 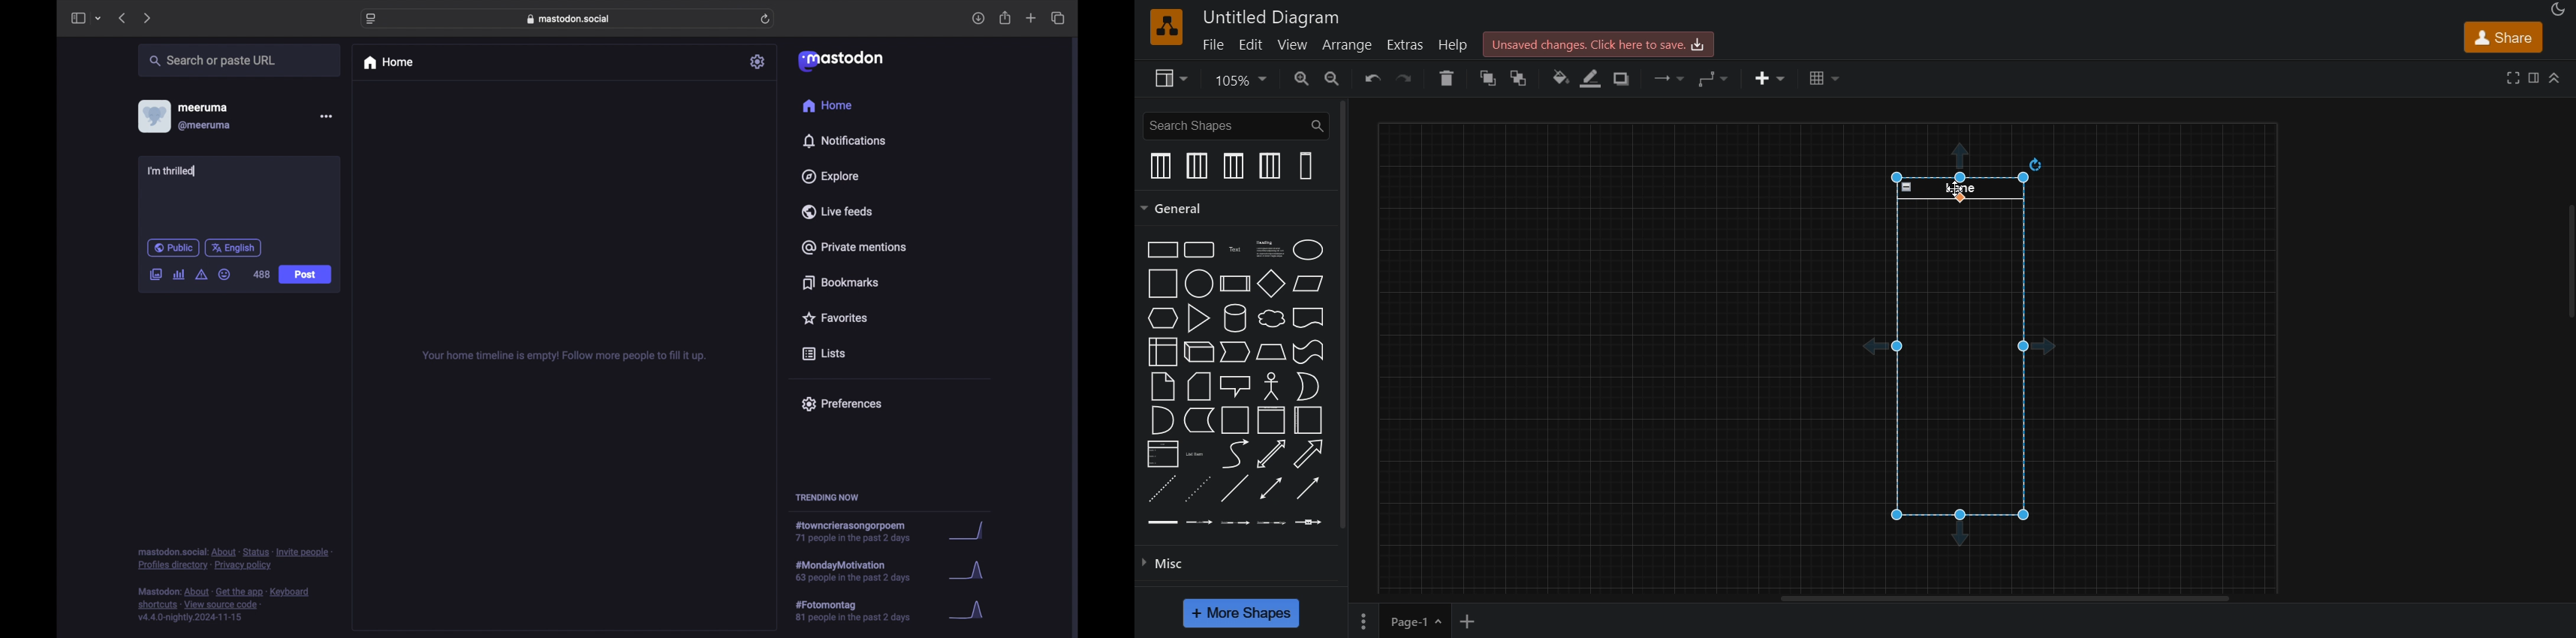 I want to click on rectangle, so click(x=1158, y=249).